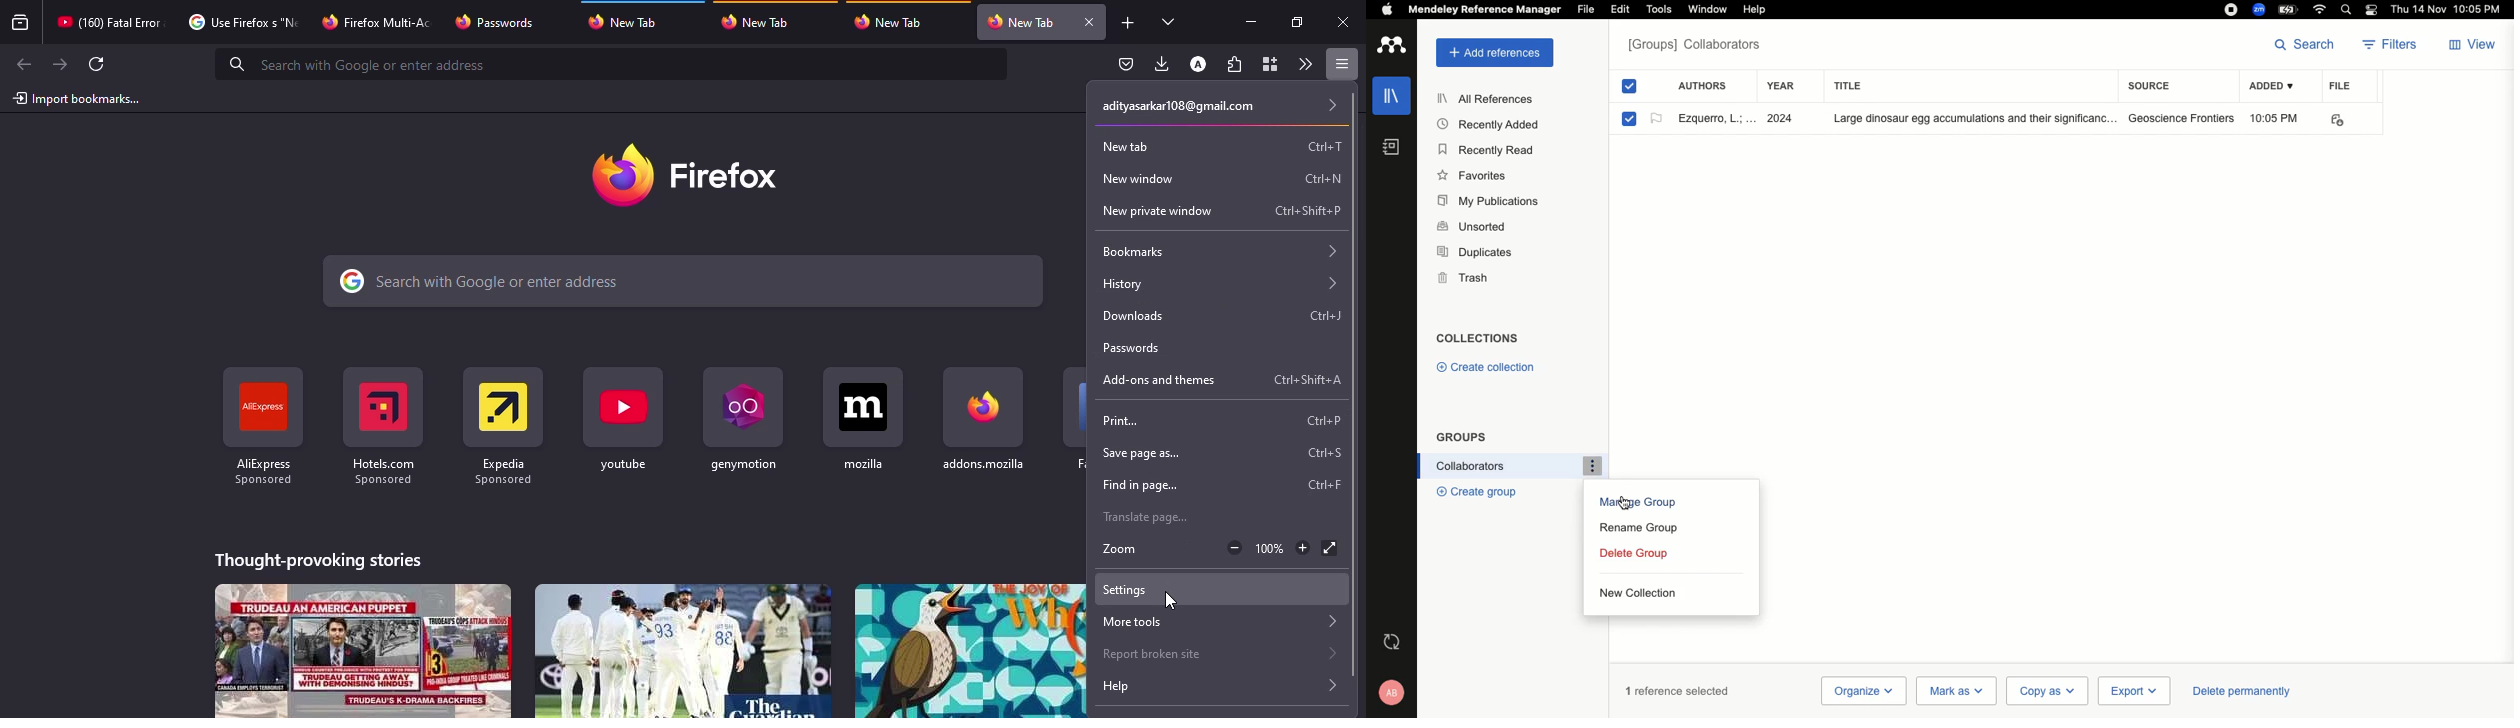  Describe the element at coordinates (1392, 148) in the screenshot. I see `Notebook` at that location.